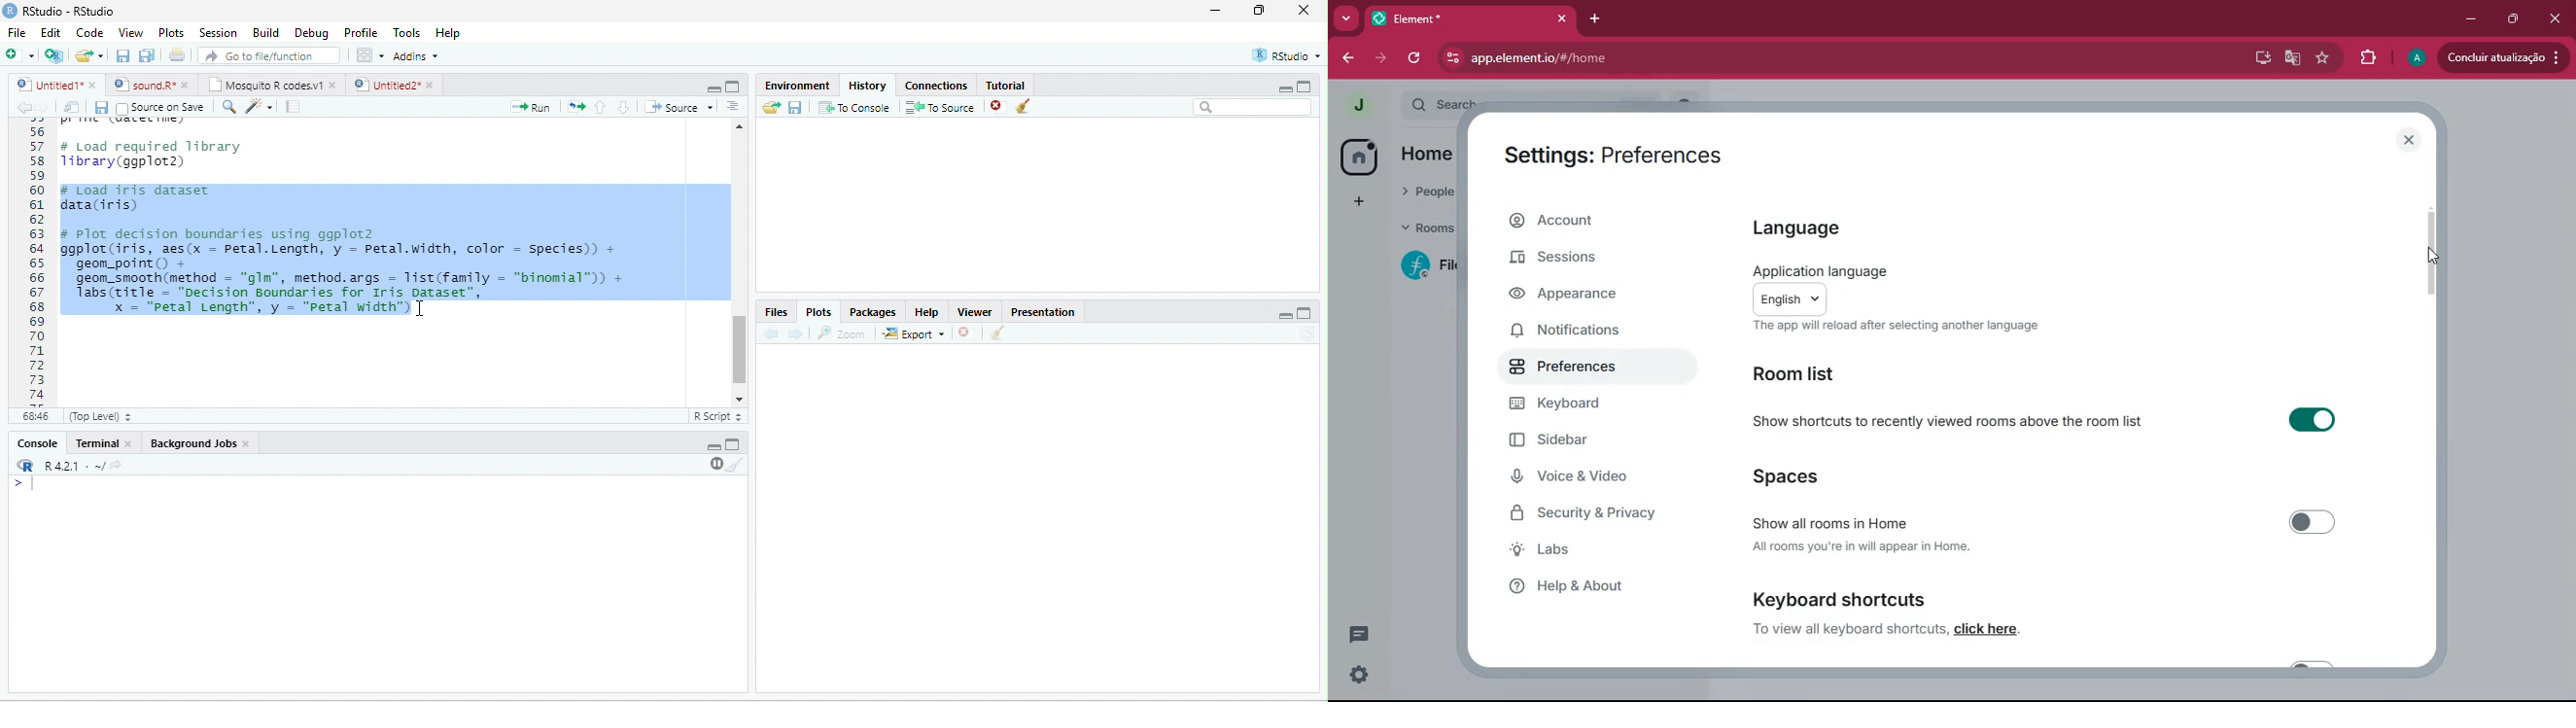 The image size is (2576, 728). Describe the element at coordinates (1416, 59) in the screenshot. I see `refresh` at that location.